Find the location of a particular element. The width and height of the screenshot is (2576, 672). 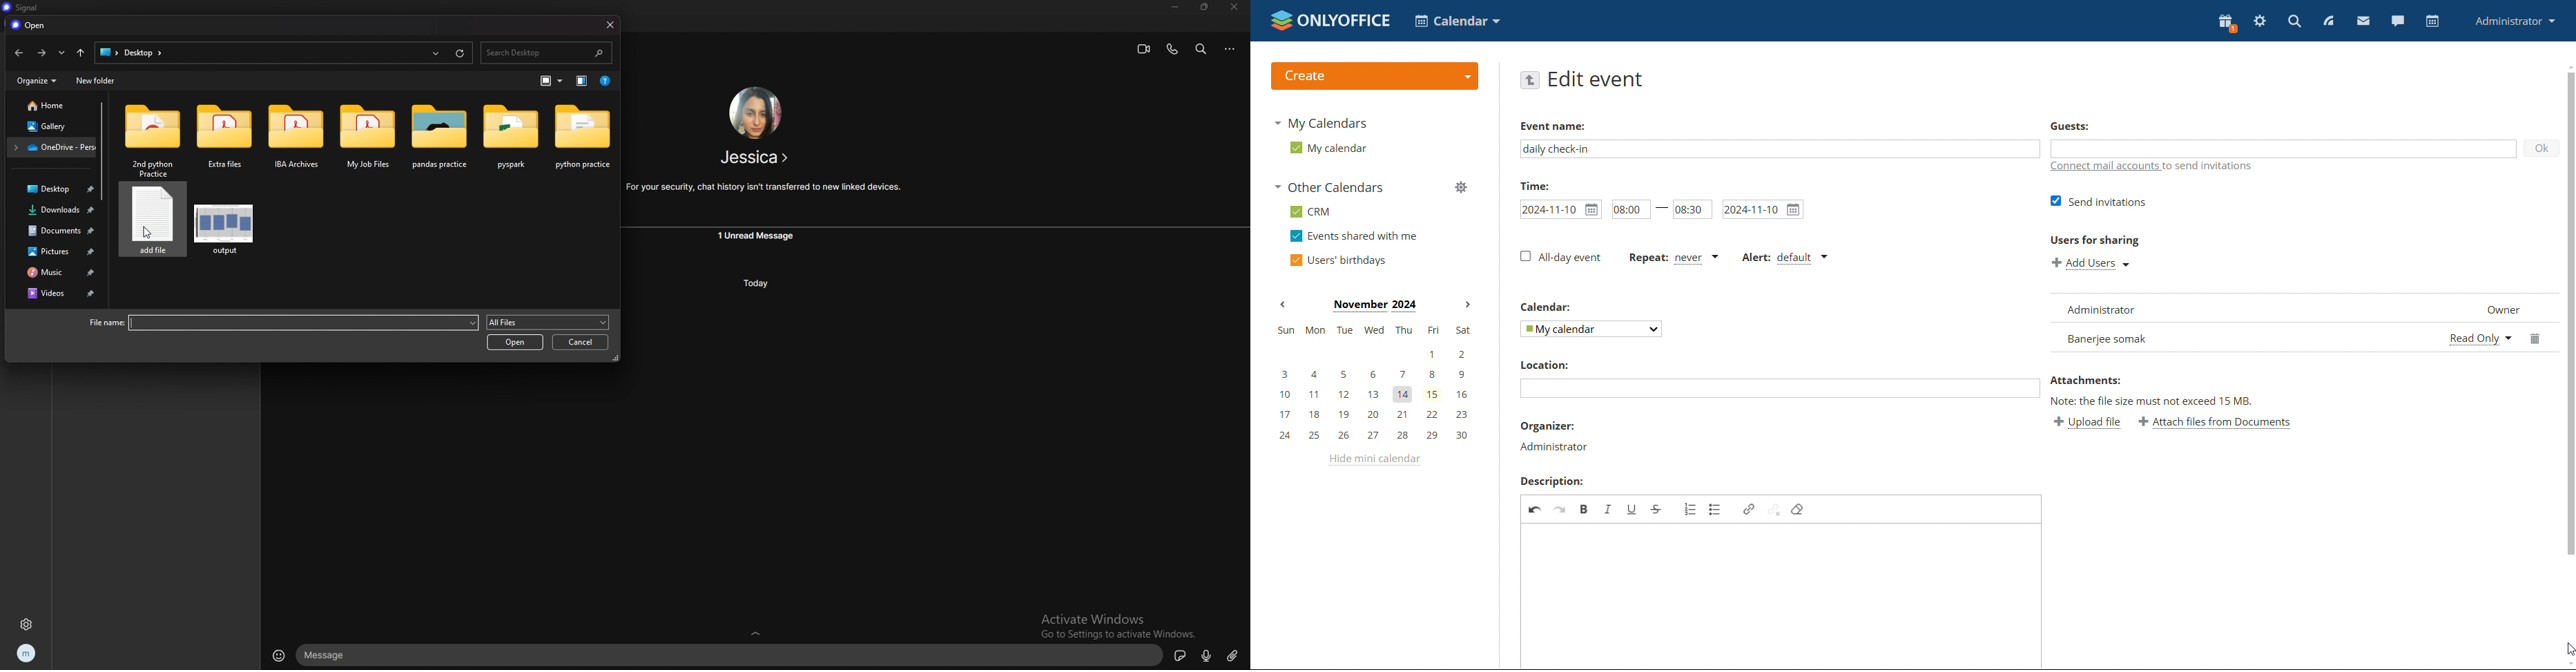

time: is located at coordinates (1534, 186).